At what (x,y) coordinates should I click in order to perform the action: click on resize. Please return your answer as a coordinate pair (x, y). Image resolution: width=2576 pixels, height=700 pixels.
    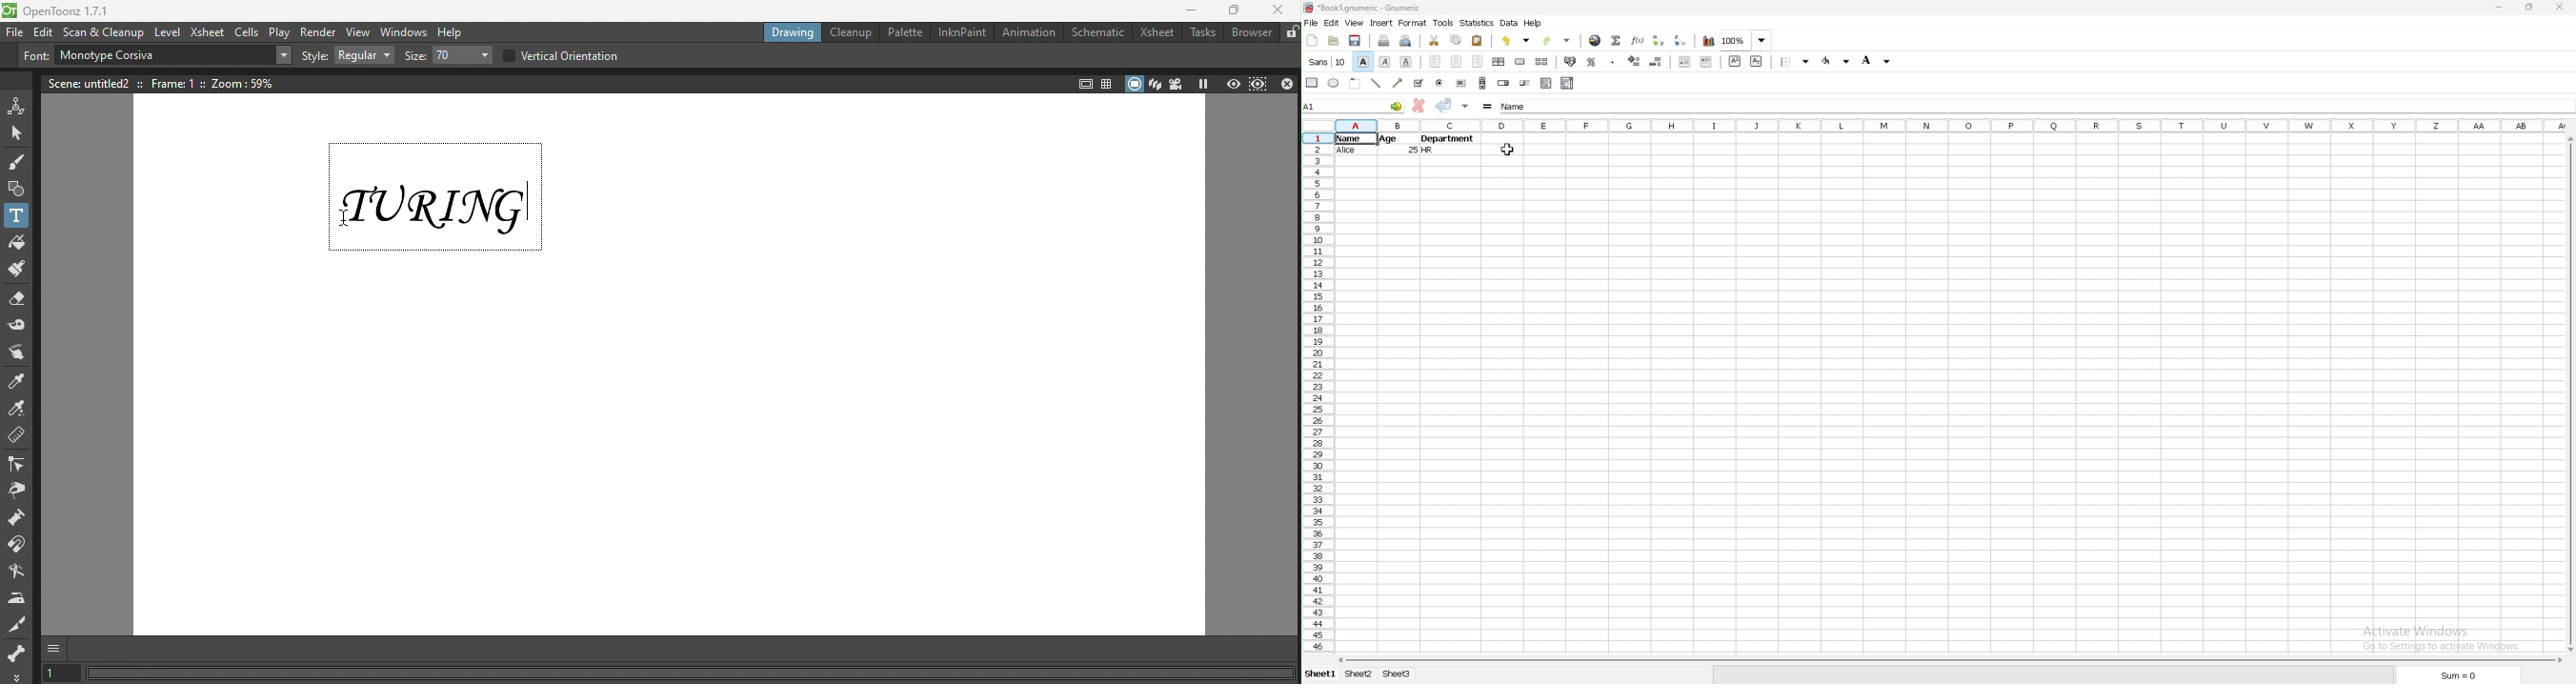
    Looking at the image, I should click on (2528, 7).